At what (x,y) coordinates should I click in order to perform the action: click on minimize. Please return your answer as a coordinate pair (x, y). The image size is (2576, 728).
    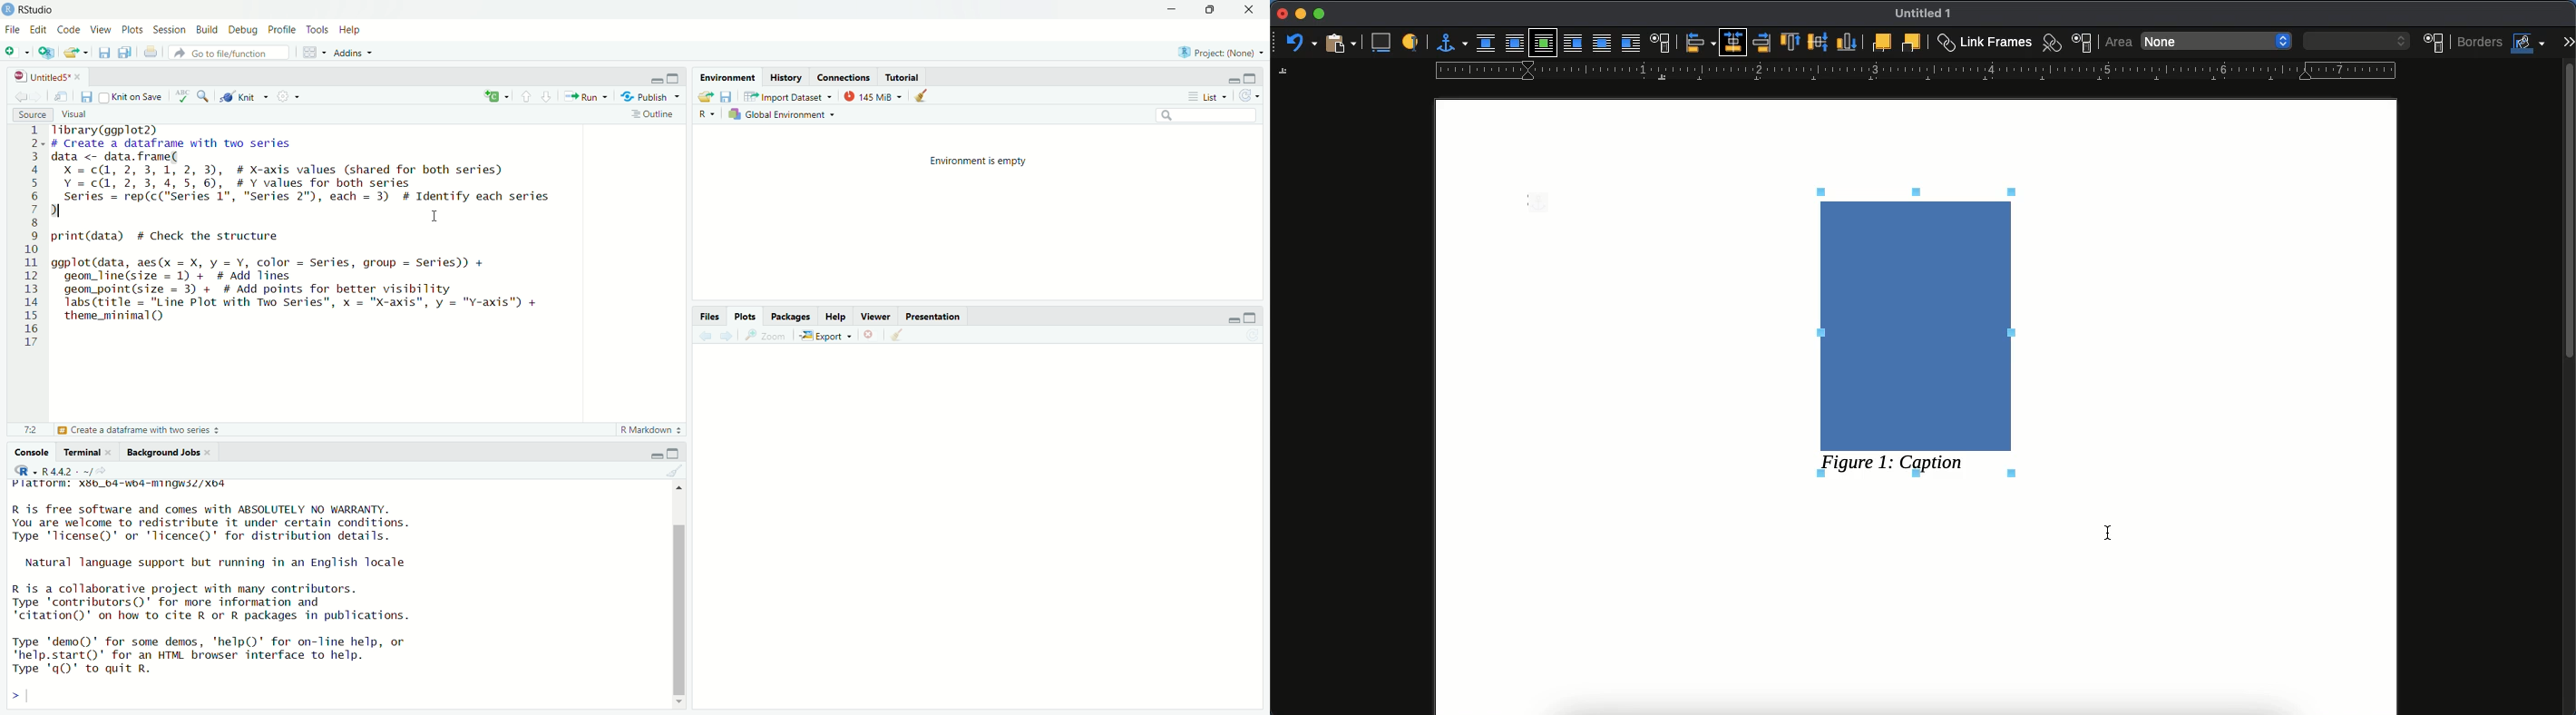
    Looking at the image, I should click on (1171, 9).